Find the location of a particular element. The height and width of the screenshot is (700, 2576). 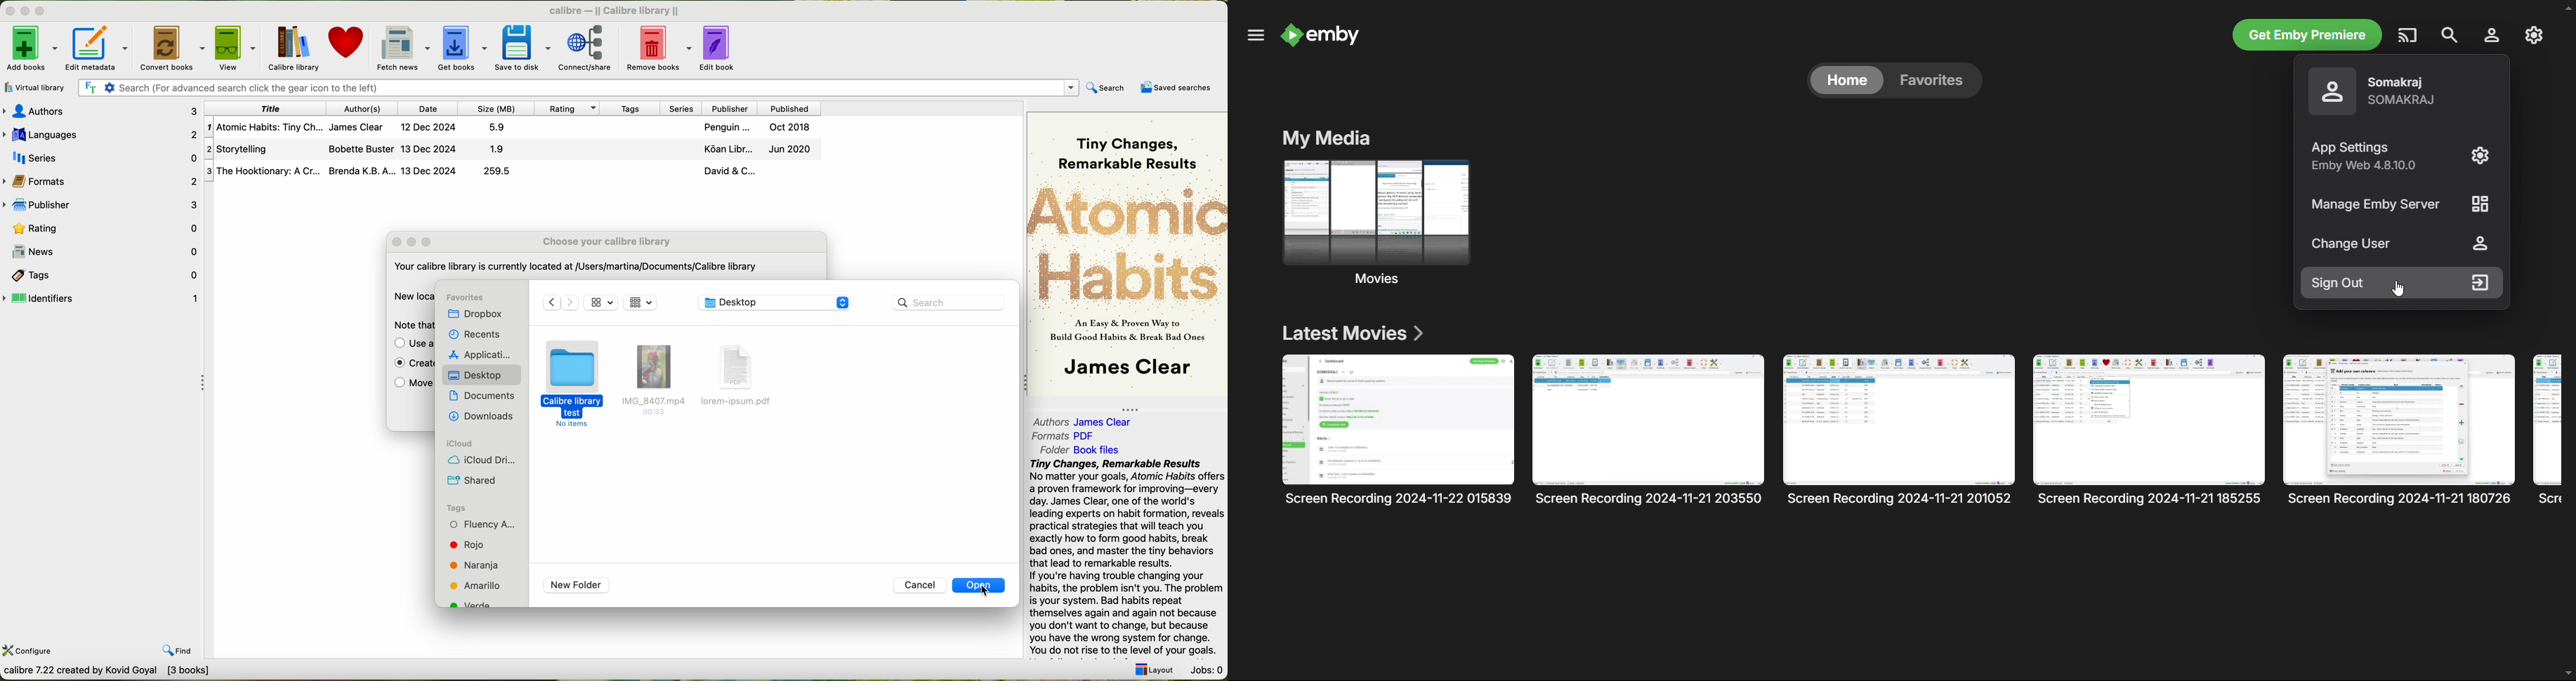

series is located at coordinates (101, 156).